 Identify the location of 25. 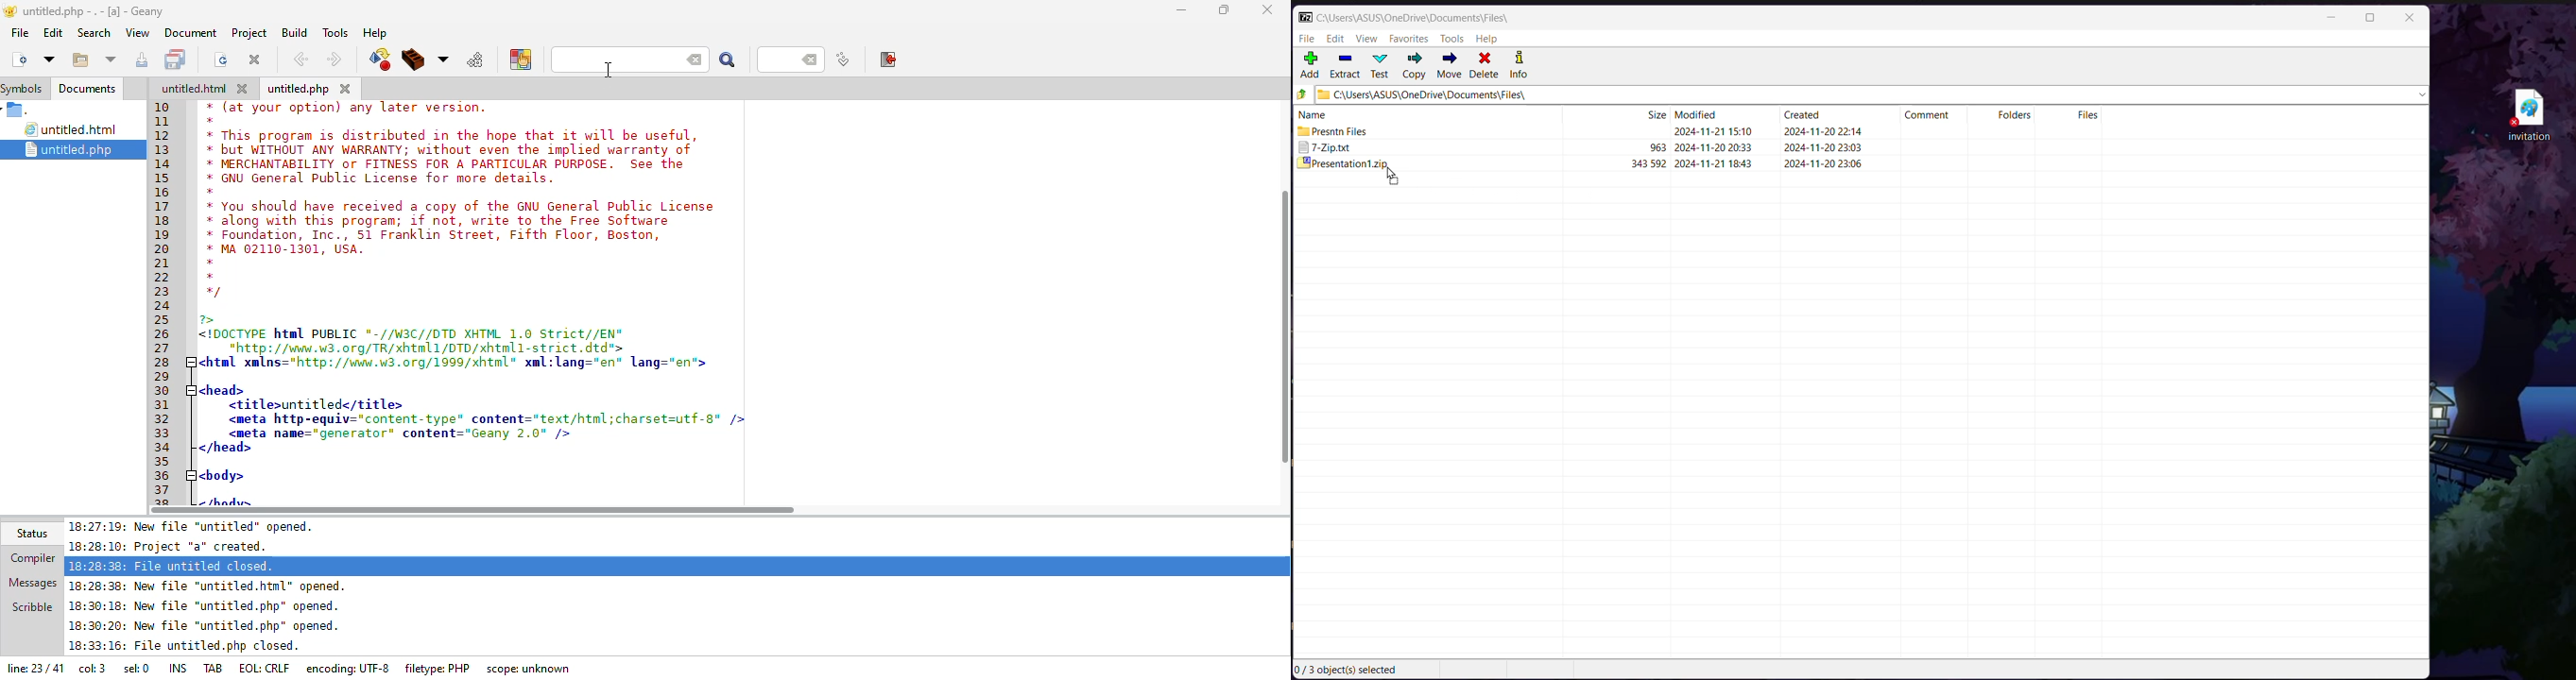
(163, 319).